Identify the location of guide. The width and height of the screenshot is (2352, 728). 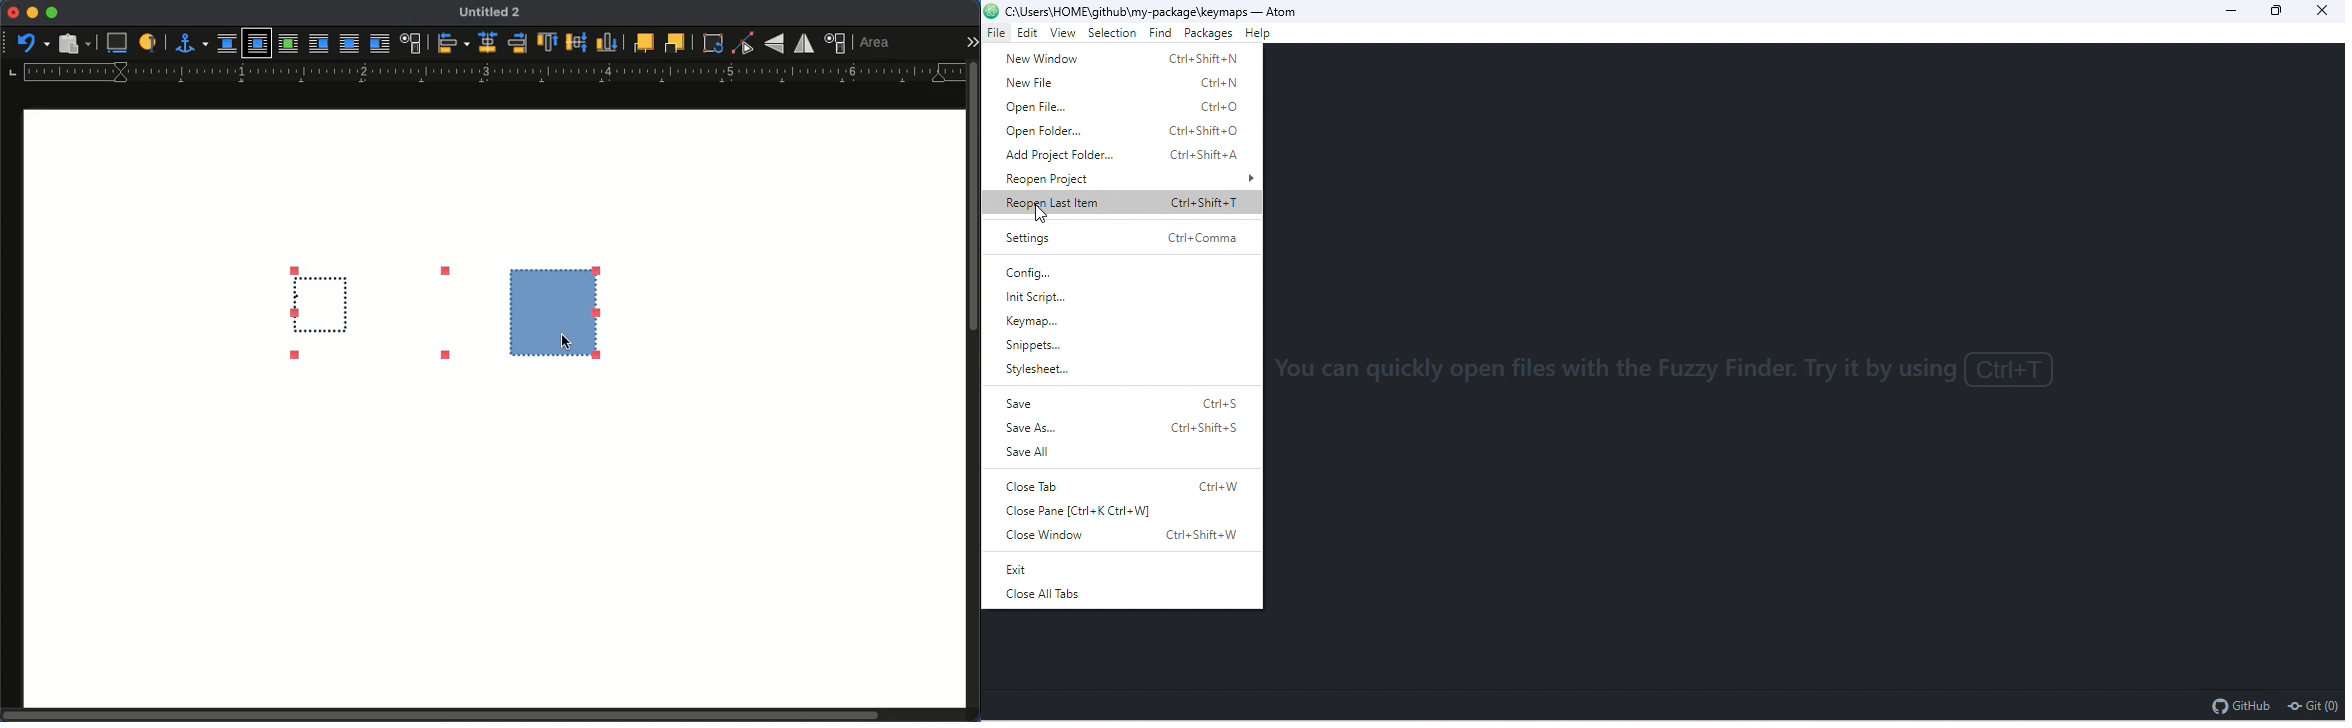
(495, 72).